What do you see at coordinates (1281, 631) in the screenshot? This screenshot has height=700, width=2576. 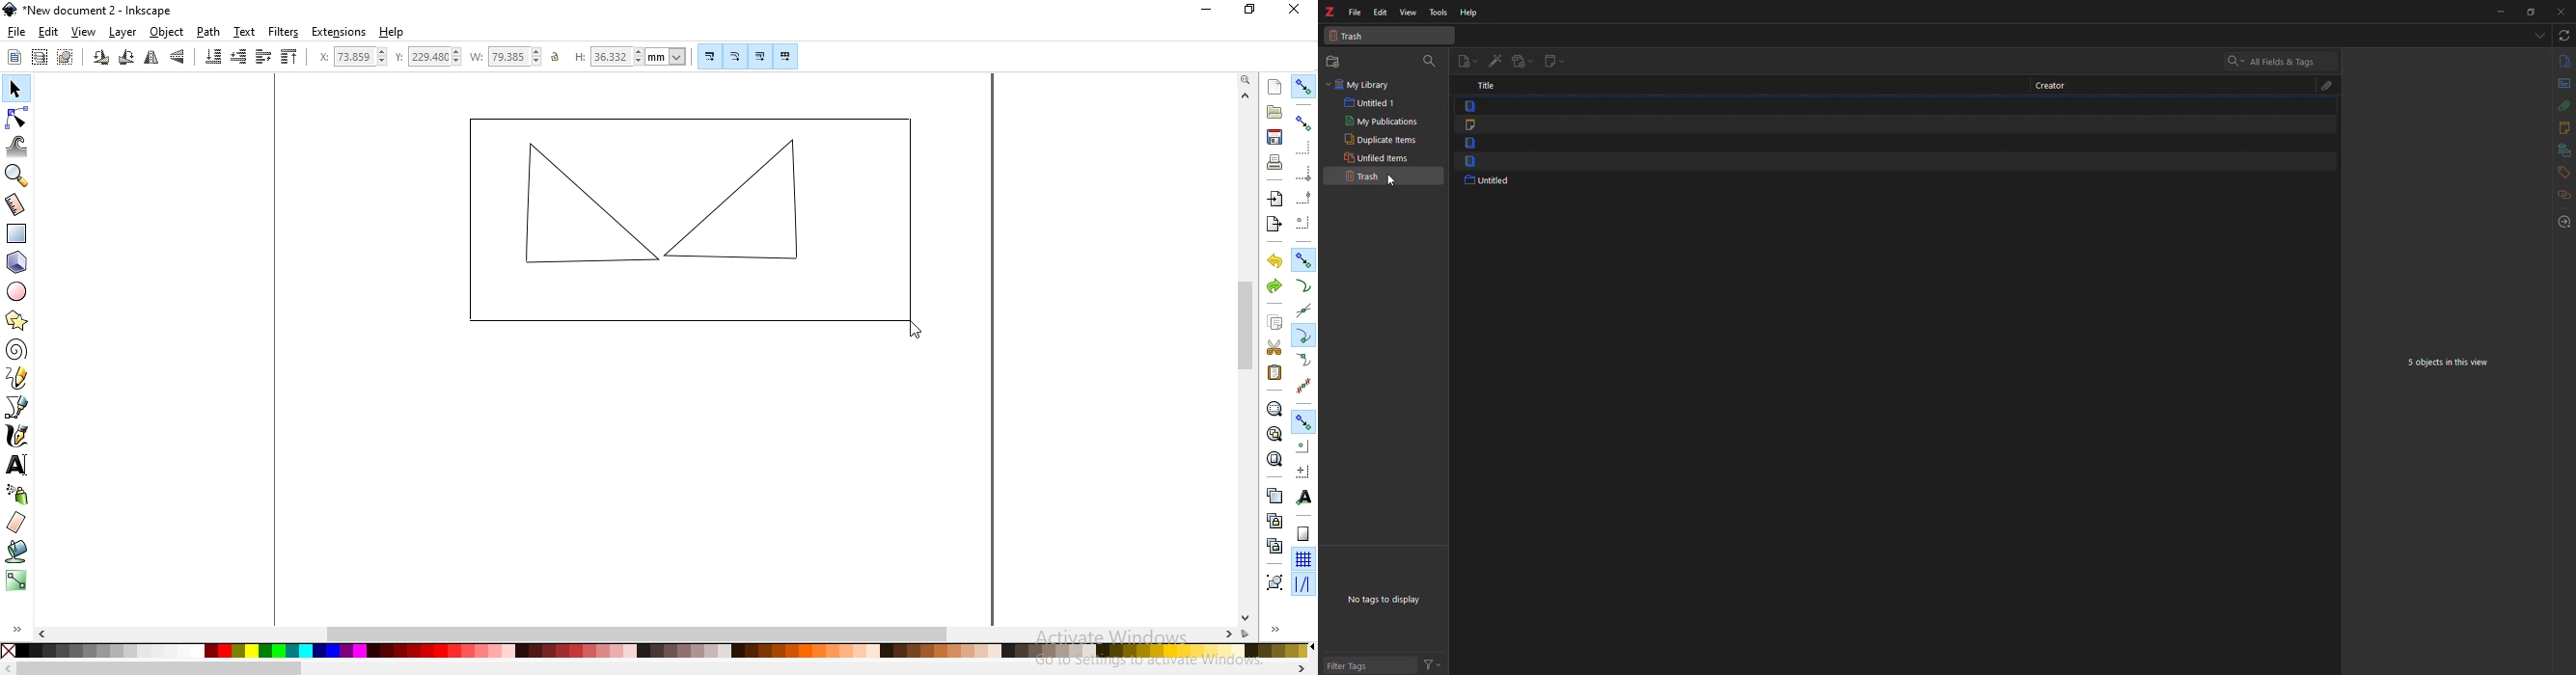 I see `expand/hide sidebar` at bounding box center [1281, 631].